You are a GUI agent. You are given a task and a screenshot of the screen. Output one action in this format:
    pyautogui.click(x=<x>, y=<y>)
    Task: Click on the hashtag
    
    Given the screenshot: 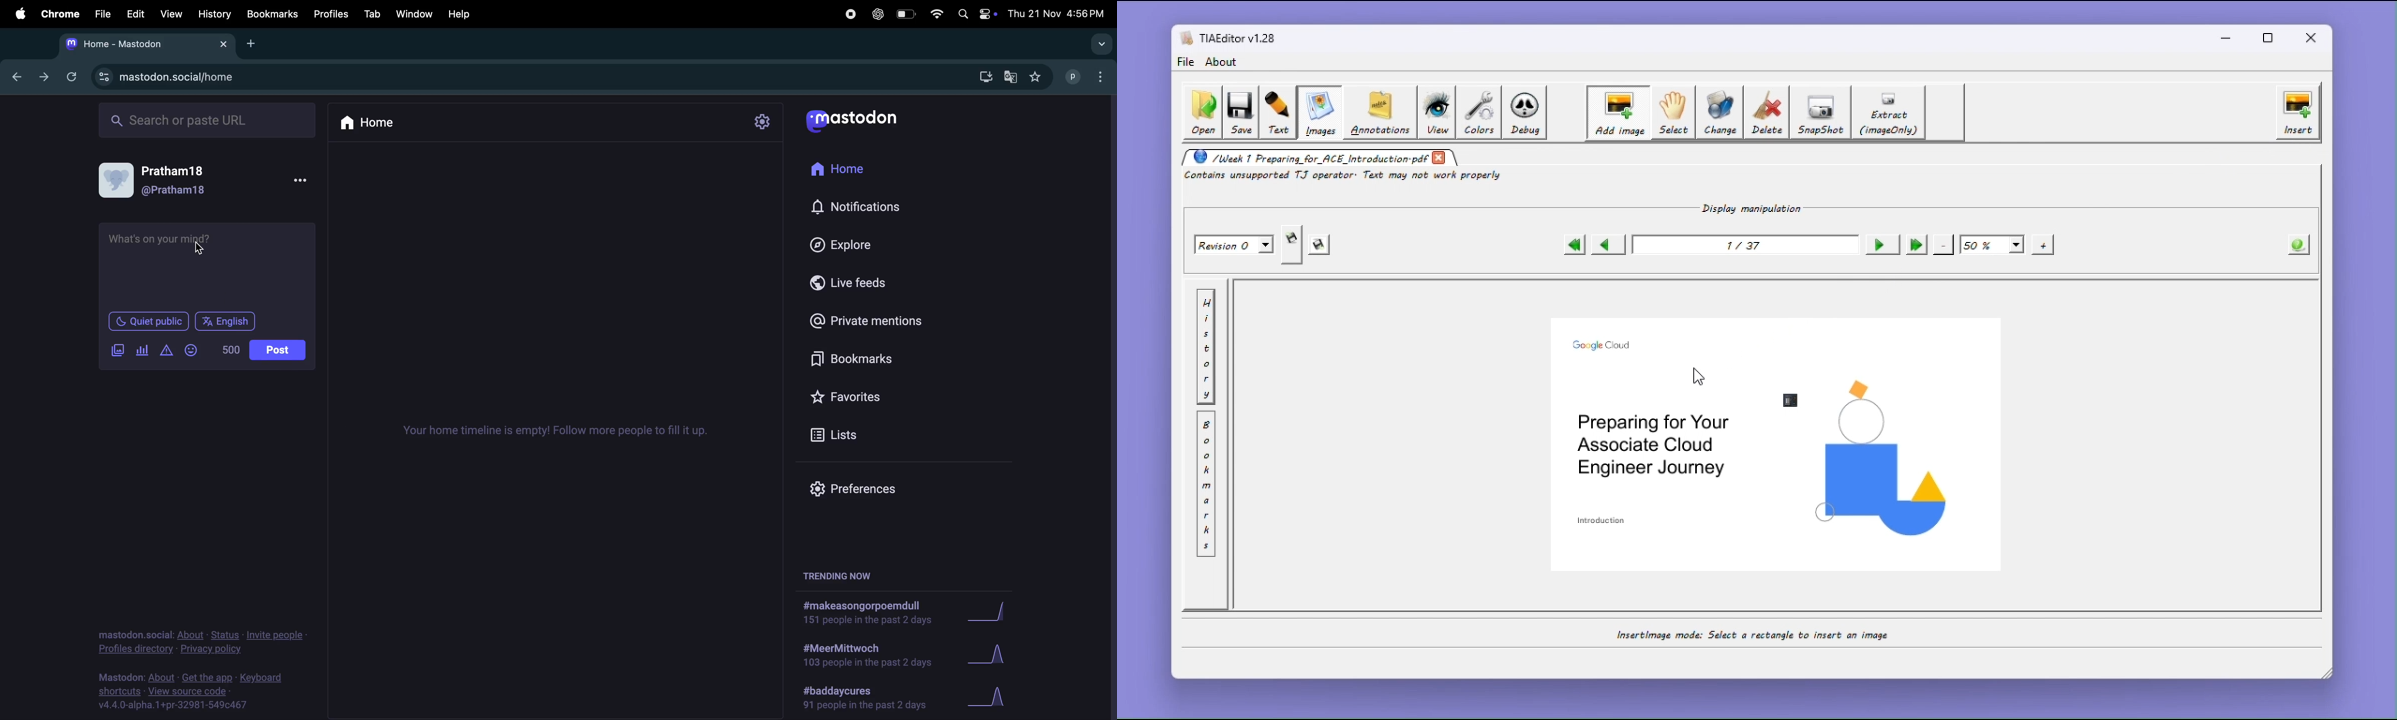 What is the action you would take?
    pyautogui.click(x=868, y=698)
    